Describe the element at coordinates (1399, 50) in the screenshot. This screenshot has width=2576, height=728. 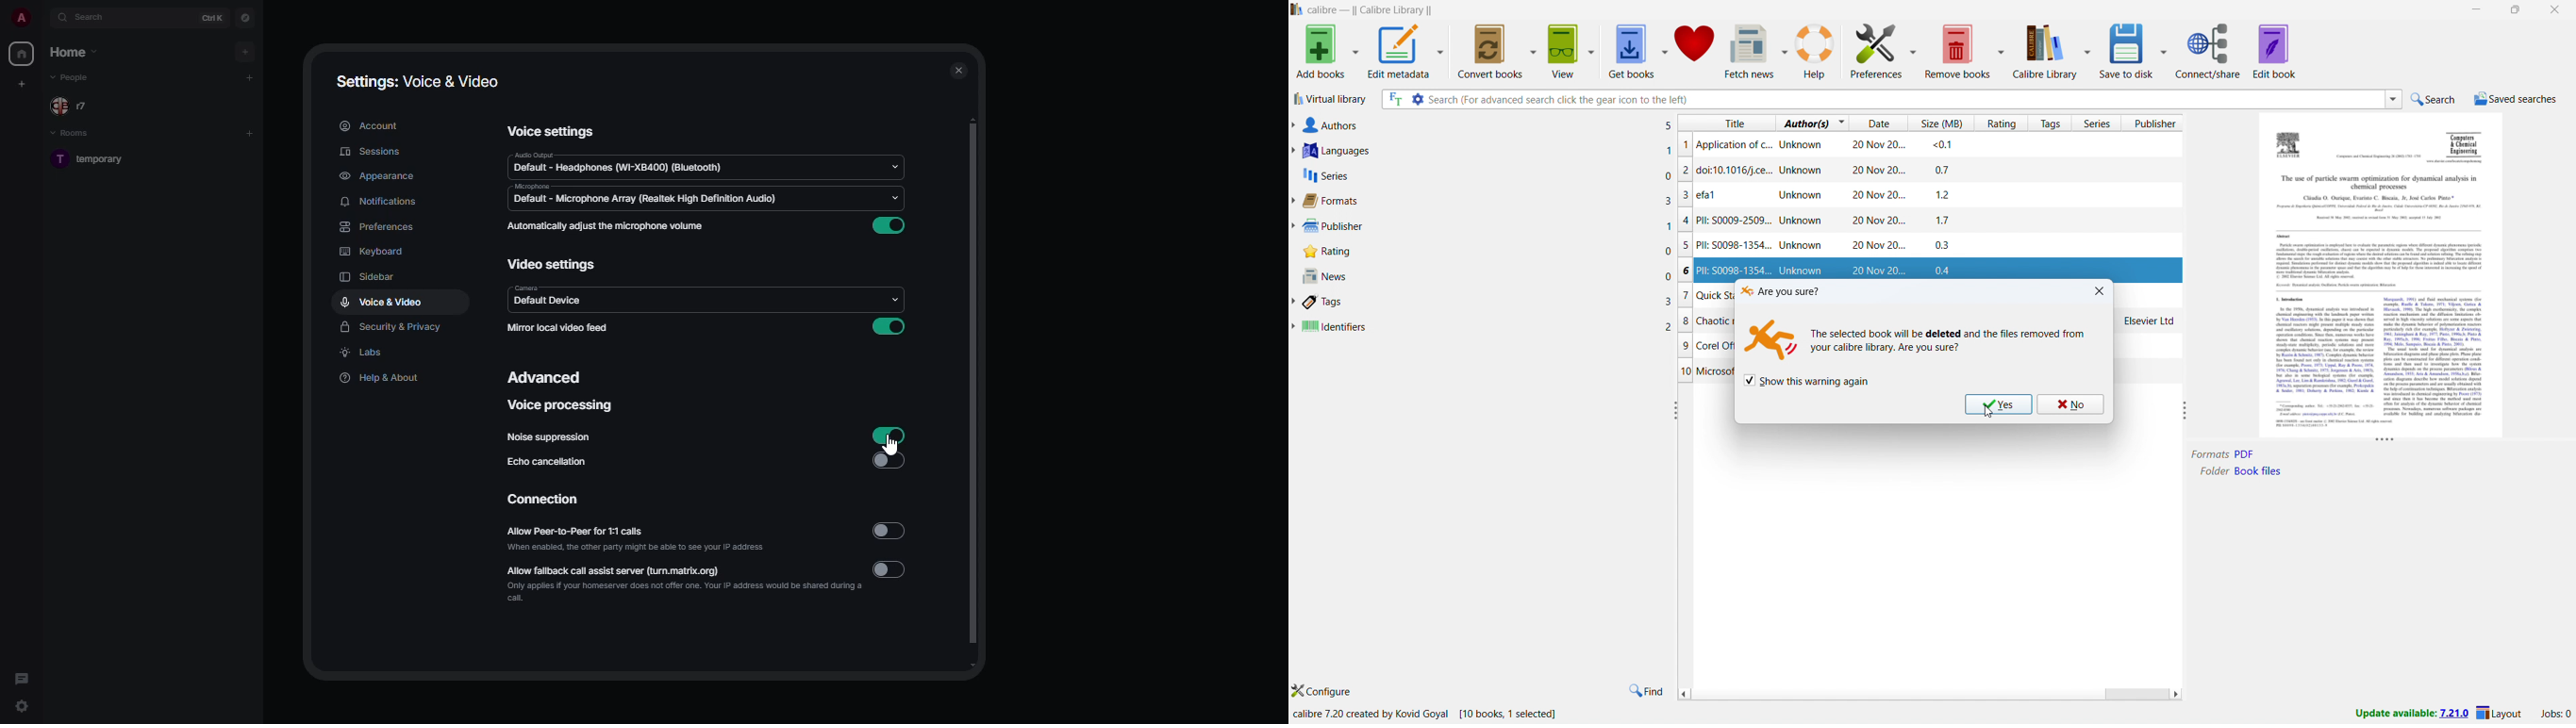
I see `edit metadata ` at that location.